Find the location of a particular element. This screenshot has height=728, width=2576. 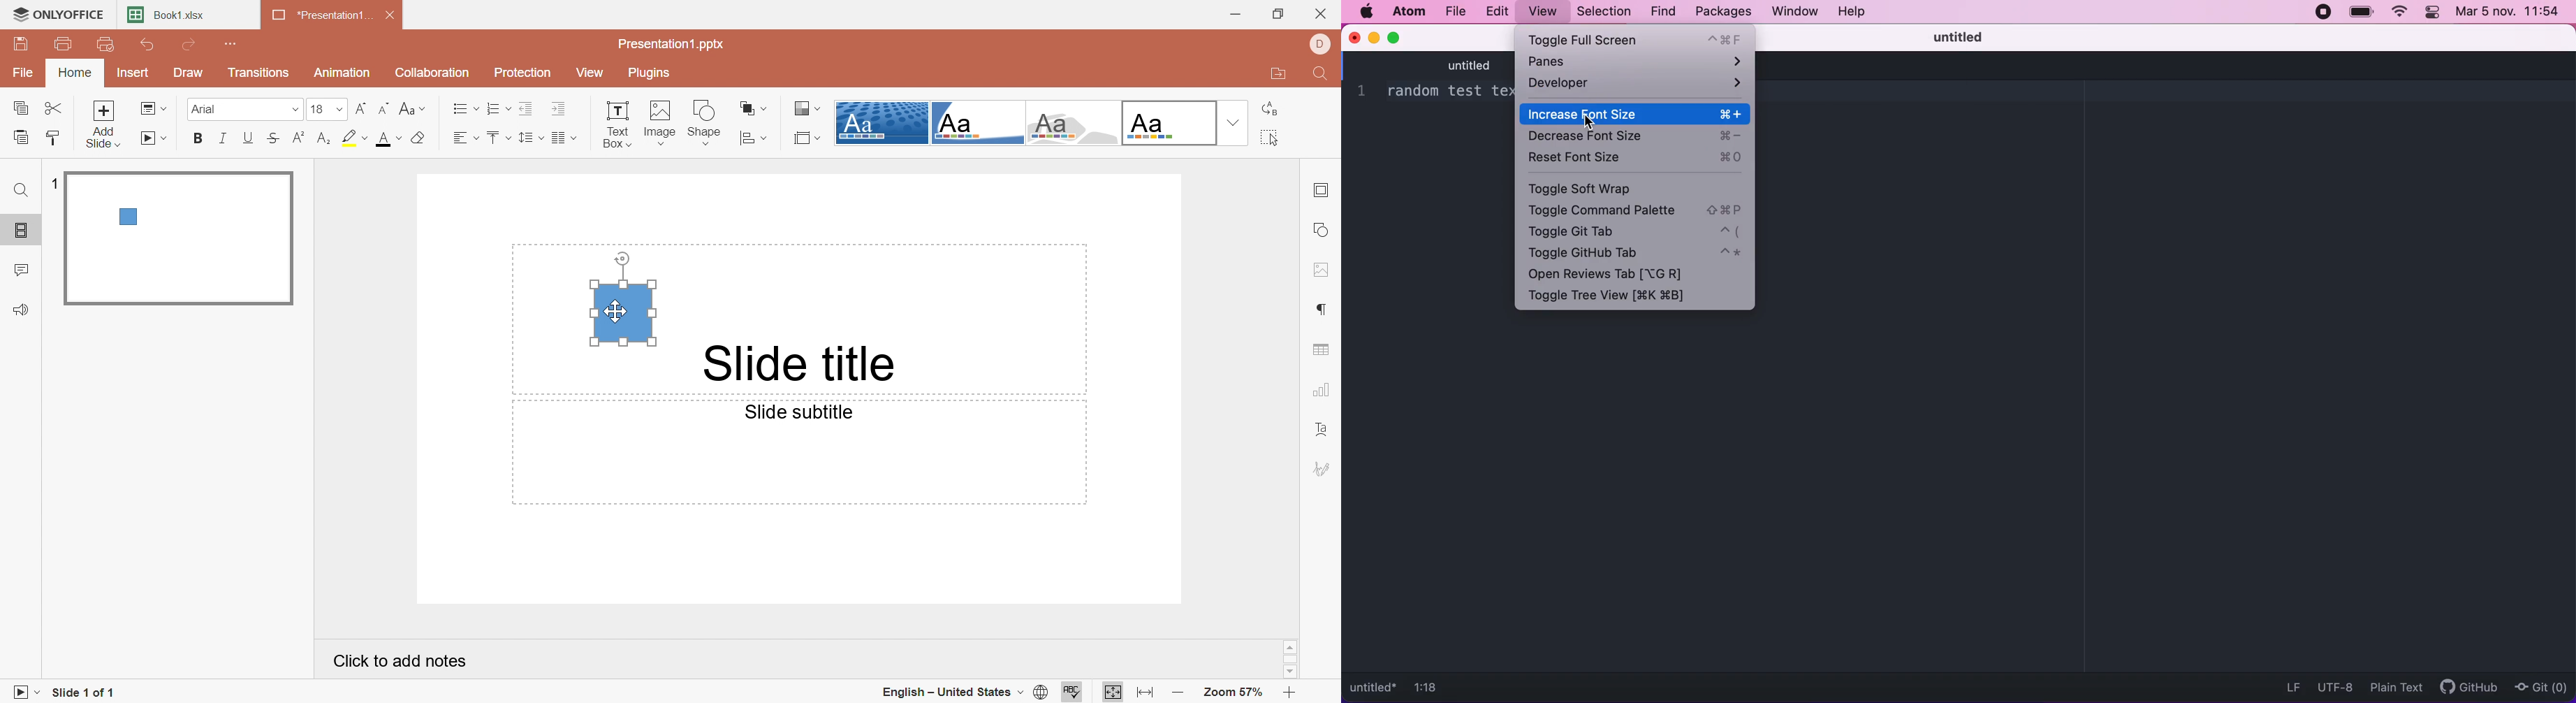

Bold is located at coordinates (202, 138).